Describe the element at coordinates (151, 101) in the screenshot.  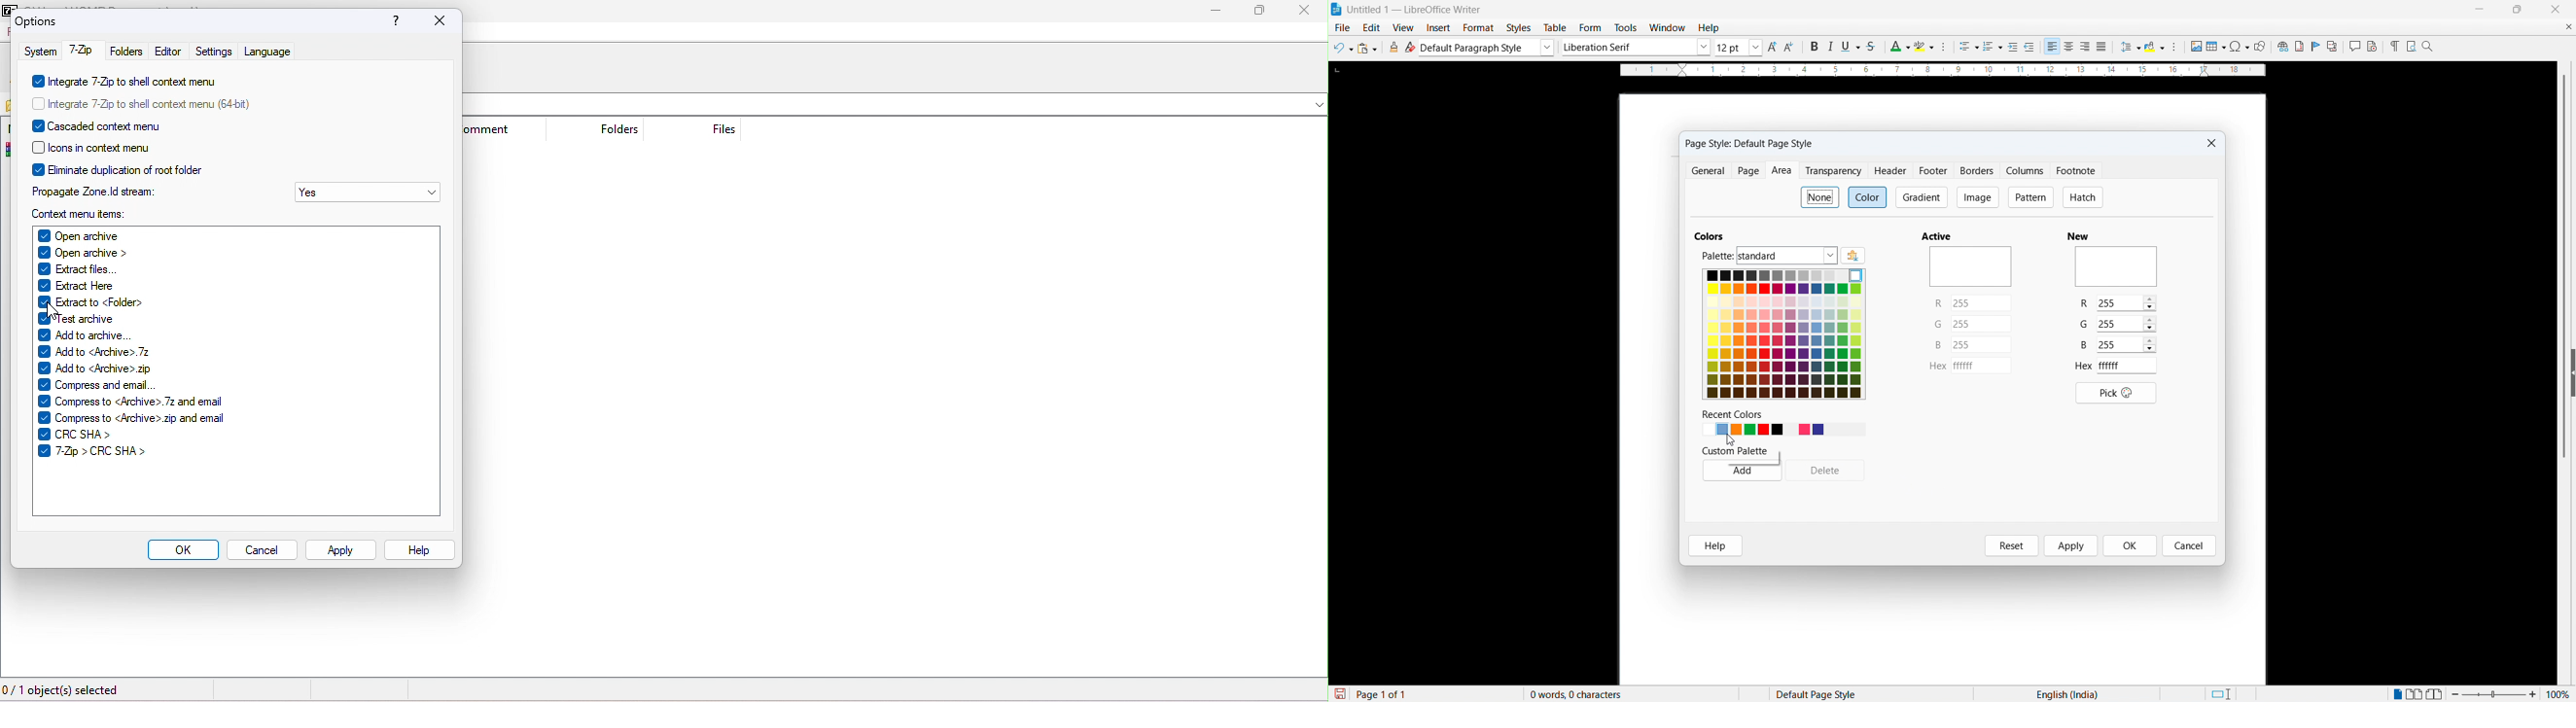
I see `integrate 7 zip to shell context menu (64 bit)` at that location.